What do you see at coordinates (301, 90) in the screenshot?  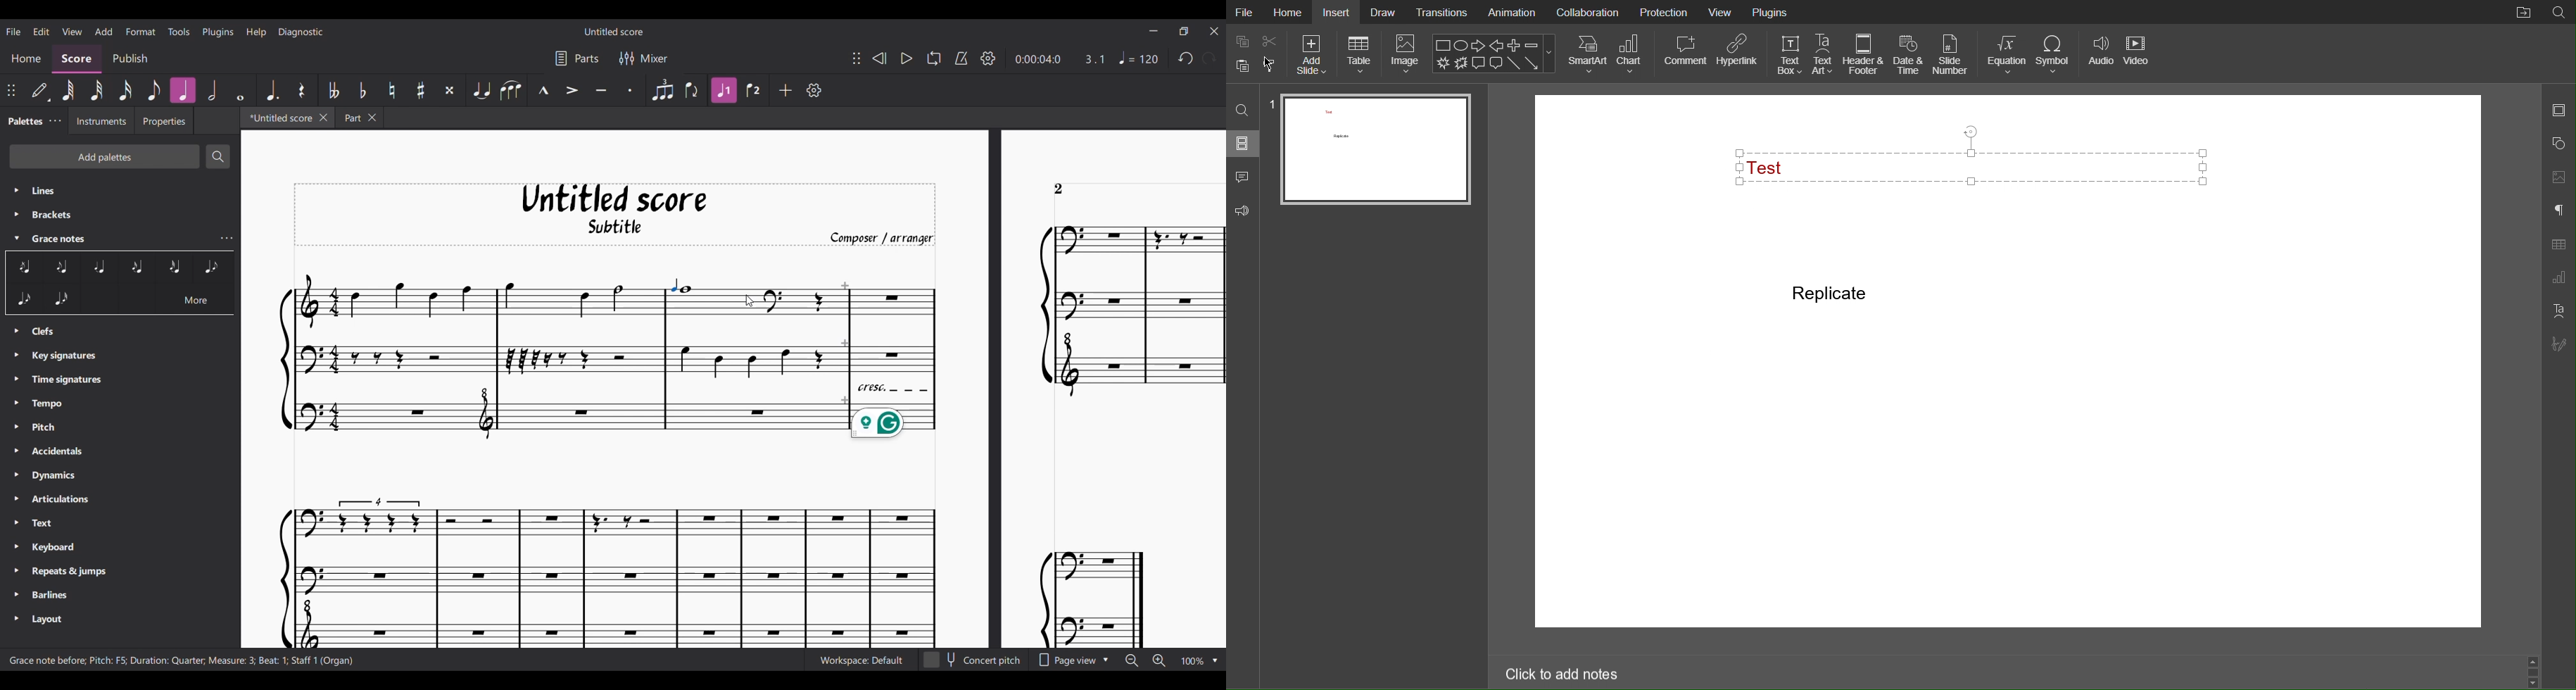 I see `Rest` at bounding box center [301, 90].